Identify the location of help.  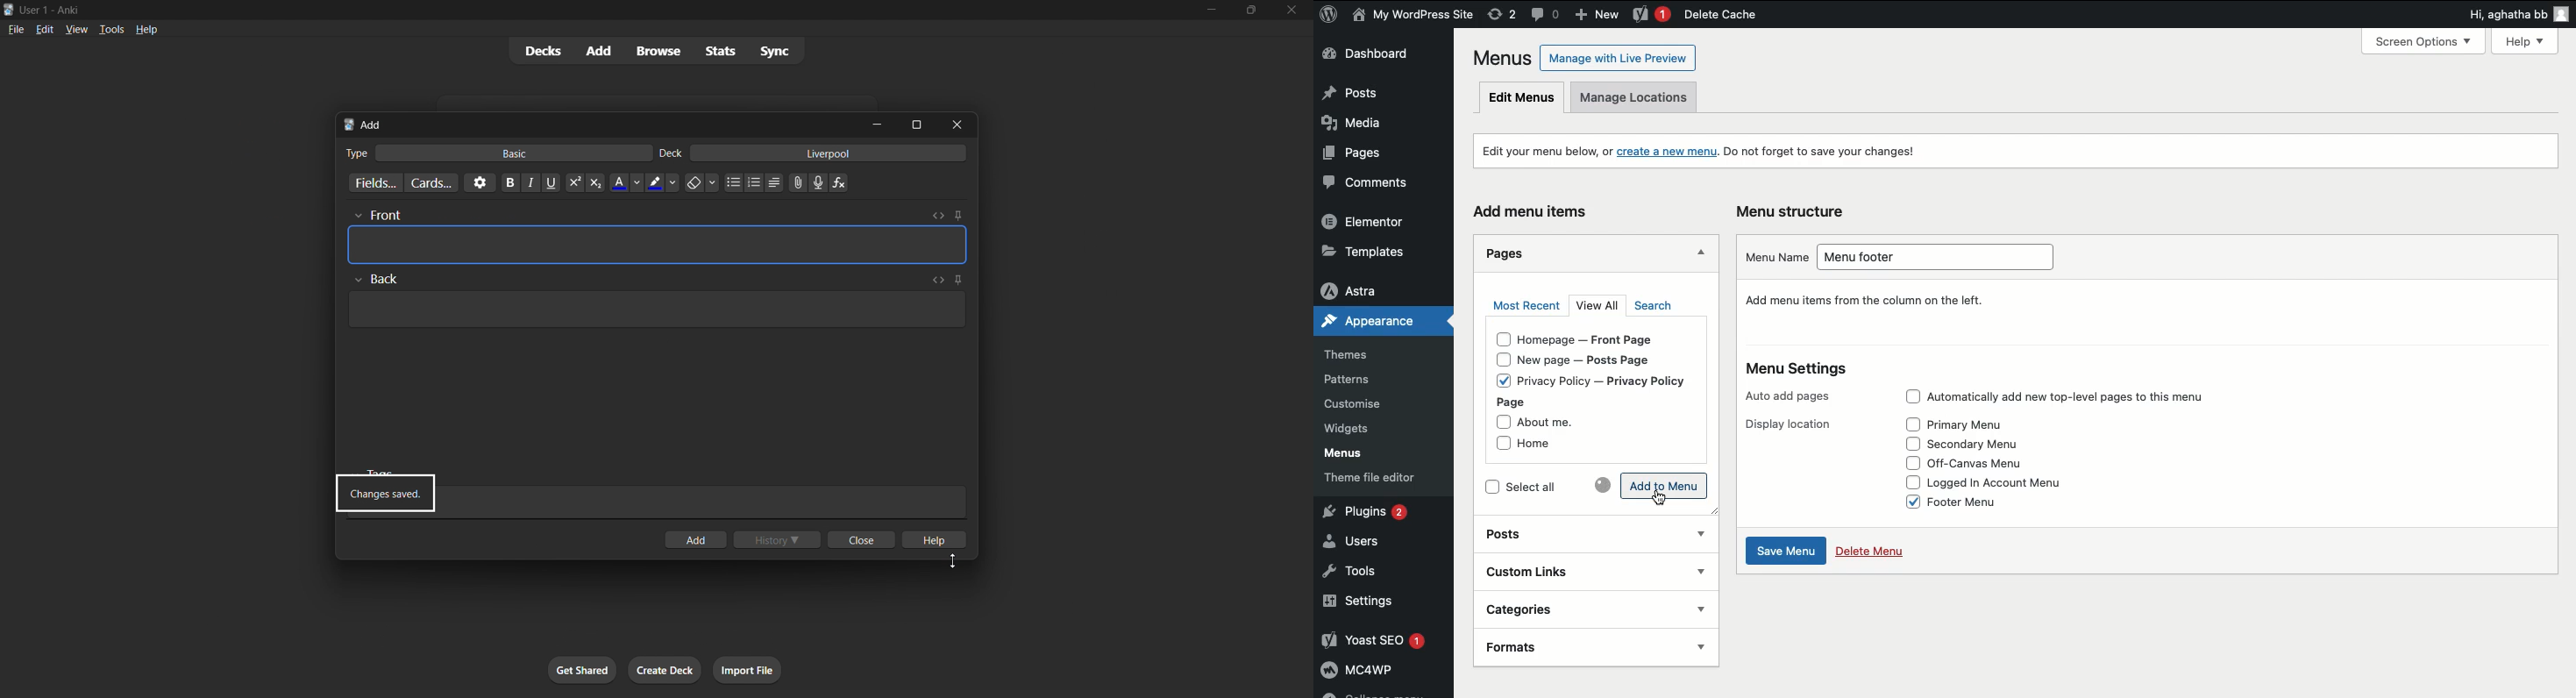
(148, 30).